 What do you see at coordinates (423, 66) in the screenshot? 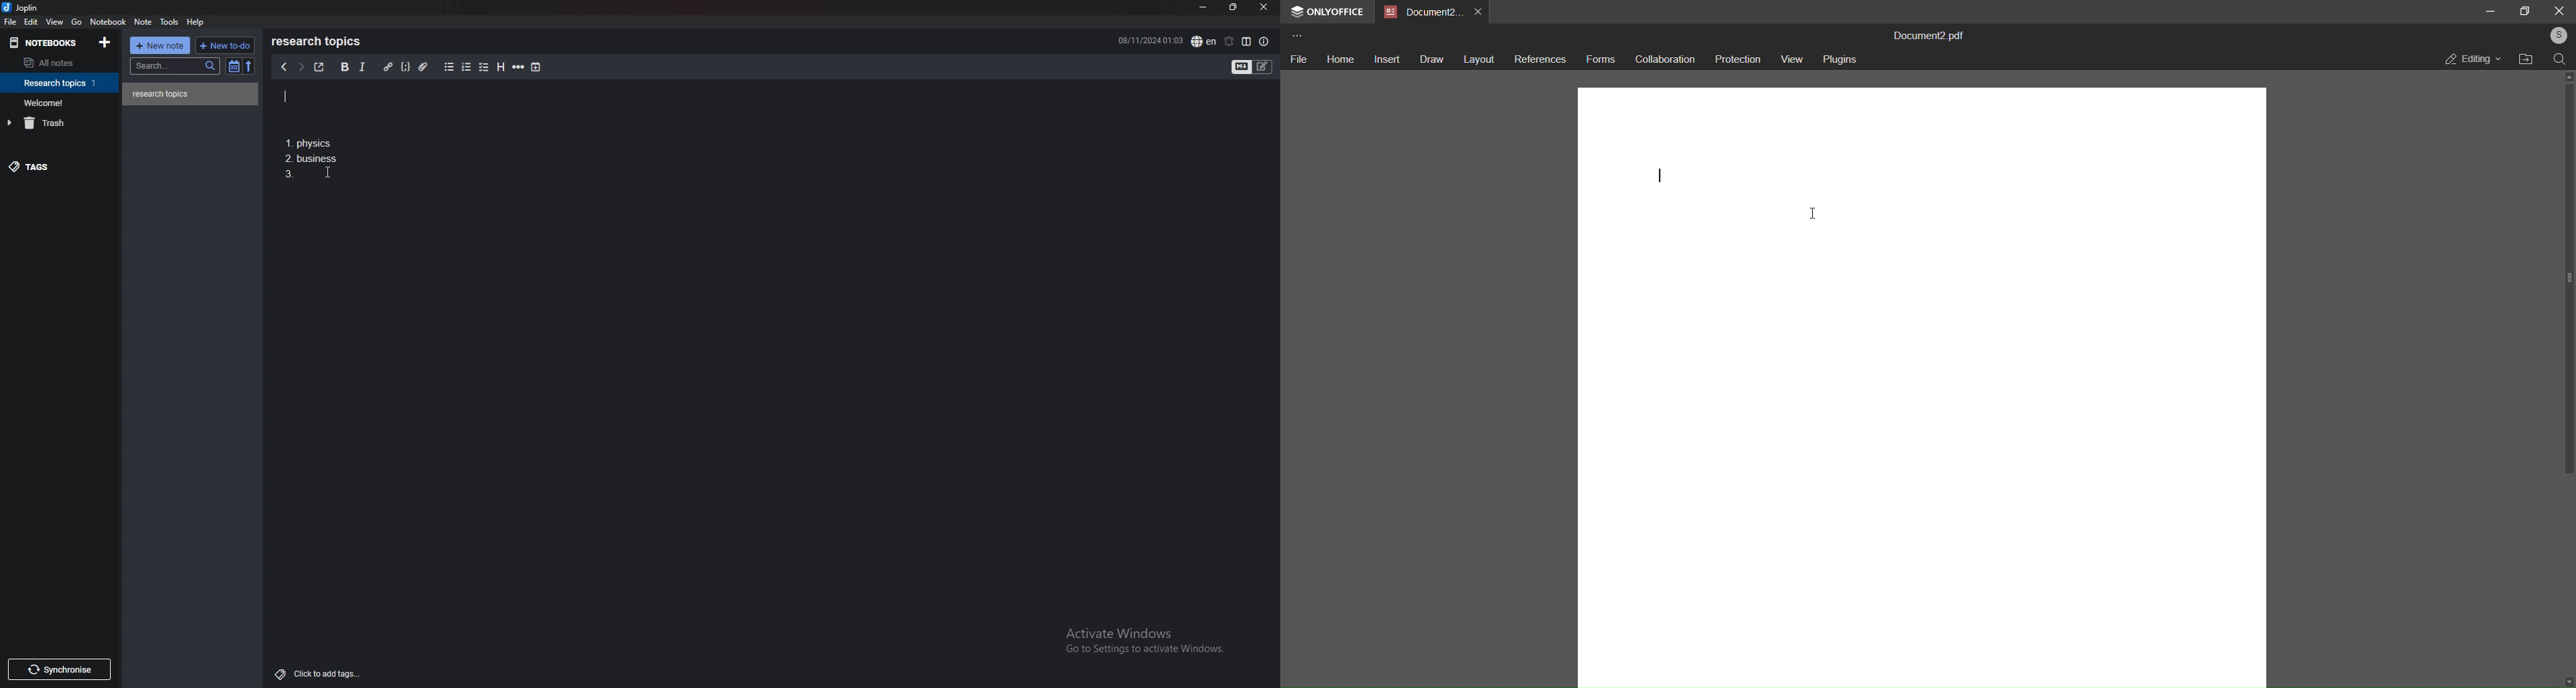
I see `attachment` at bounding box center [423, 66].